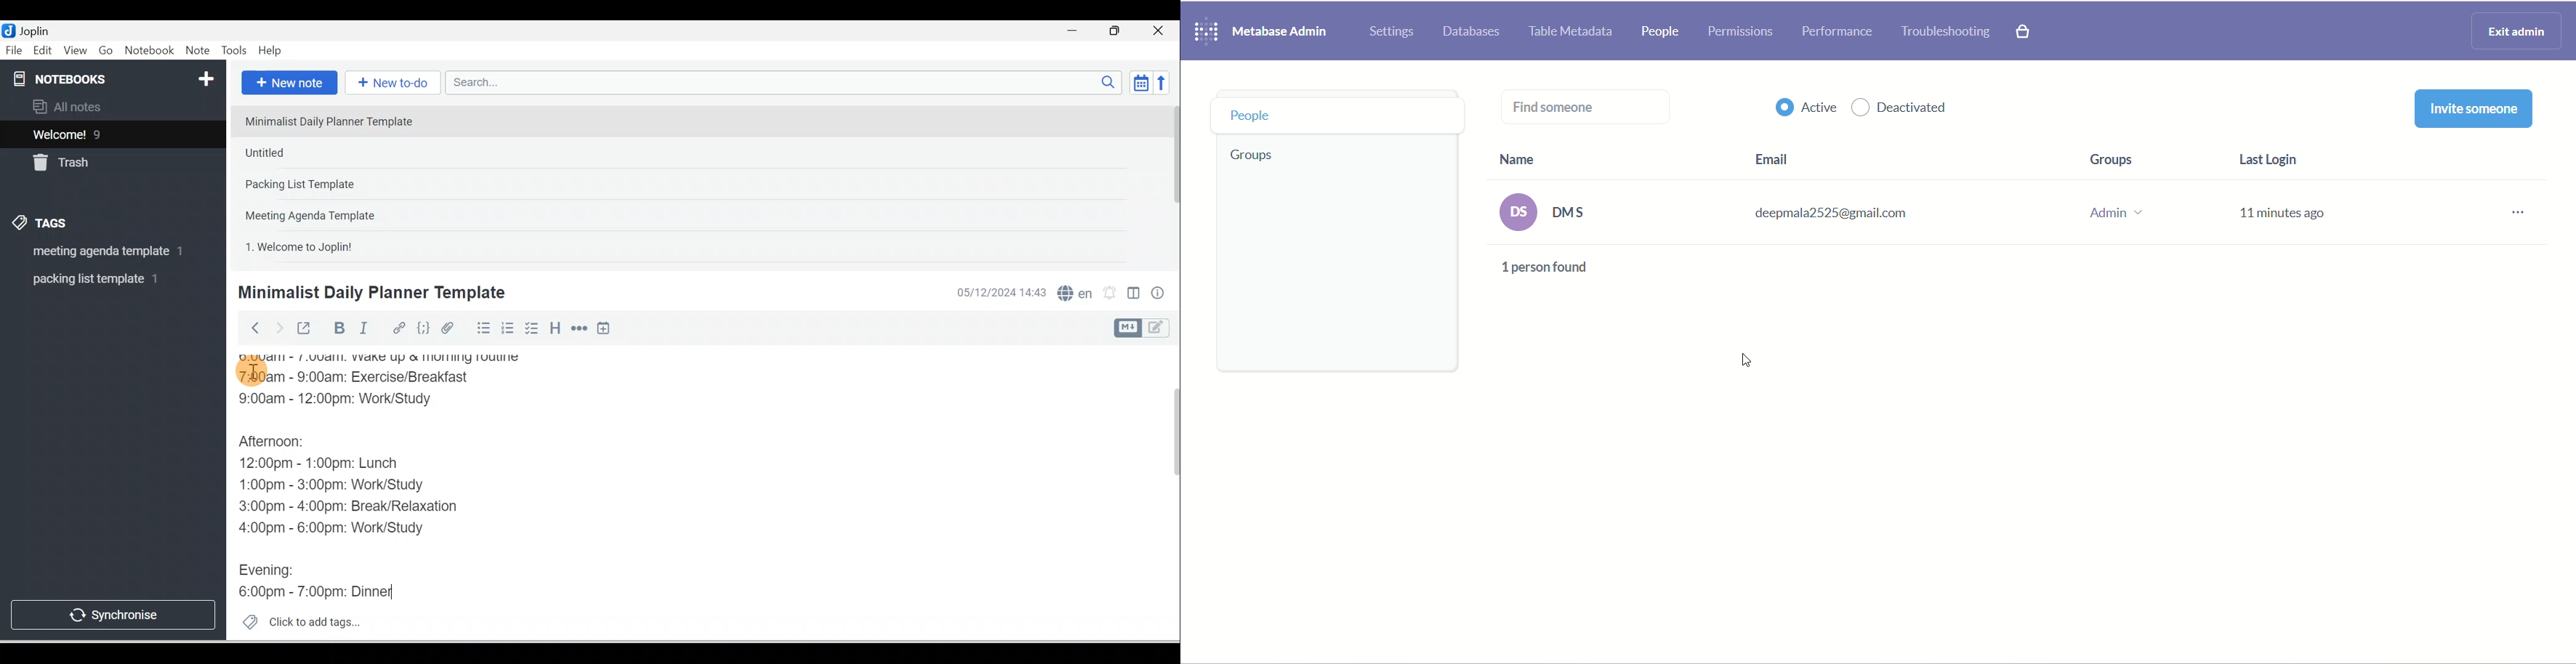 The height and width of the screenshot is (672, 2576). I want to click on Minimalist Daily Planner Template, so click(370, 293).